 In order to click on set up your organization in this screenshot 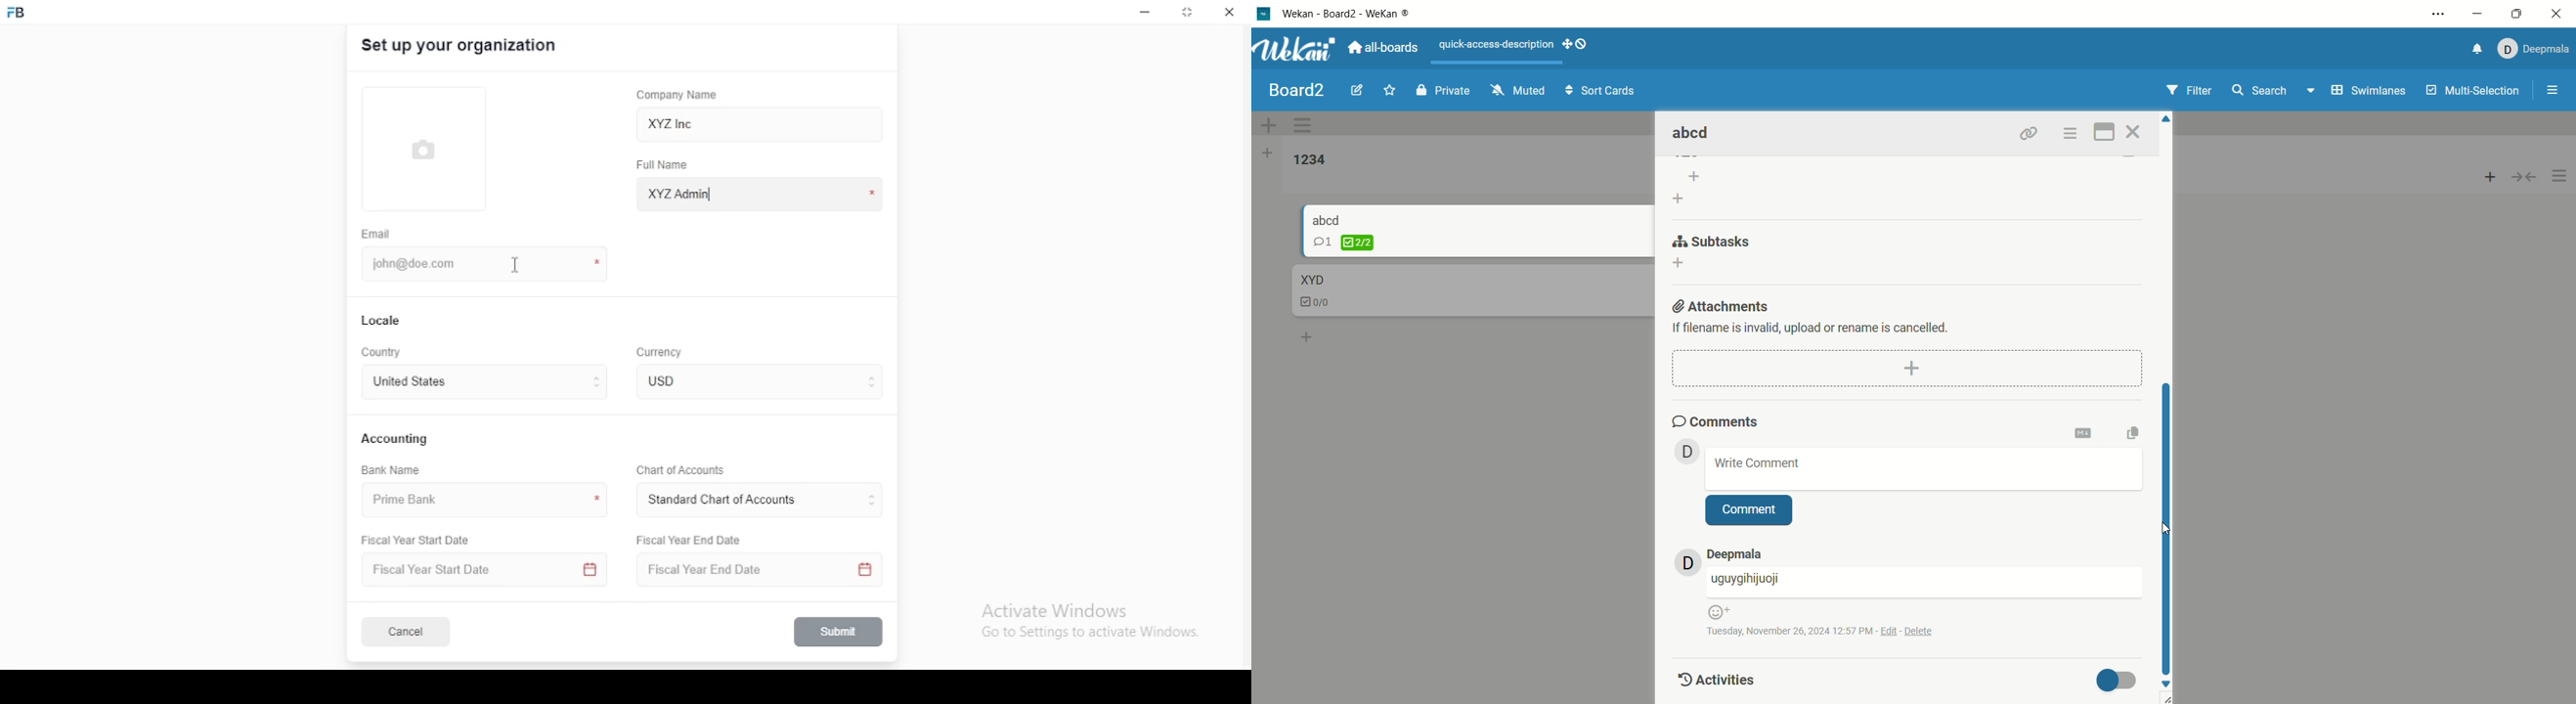, I will do `click(460, 46)`.